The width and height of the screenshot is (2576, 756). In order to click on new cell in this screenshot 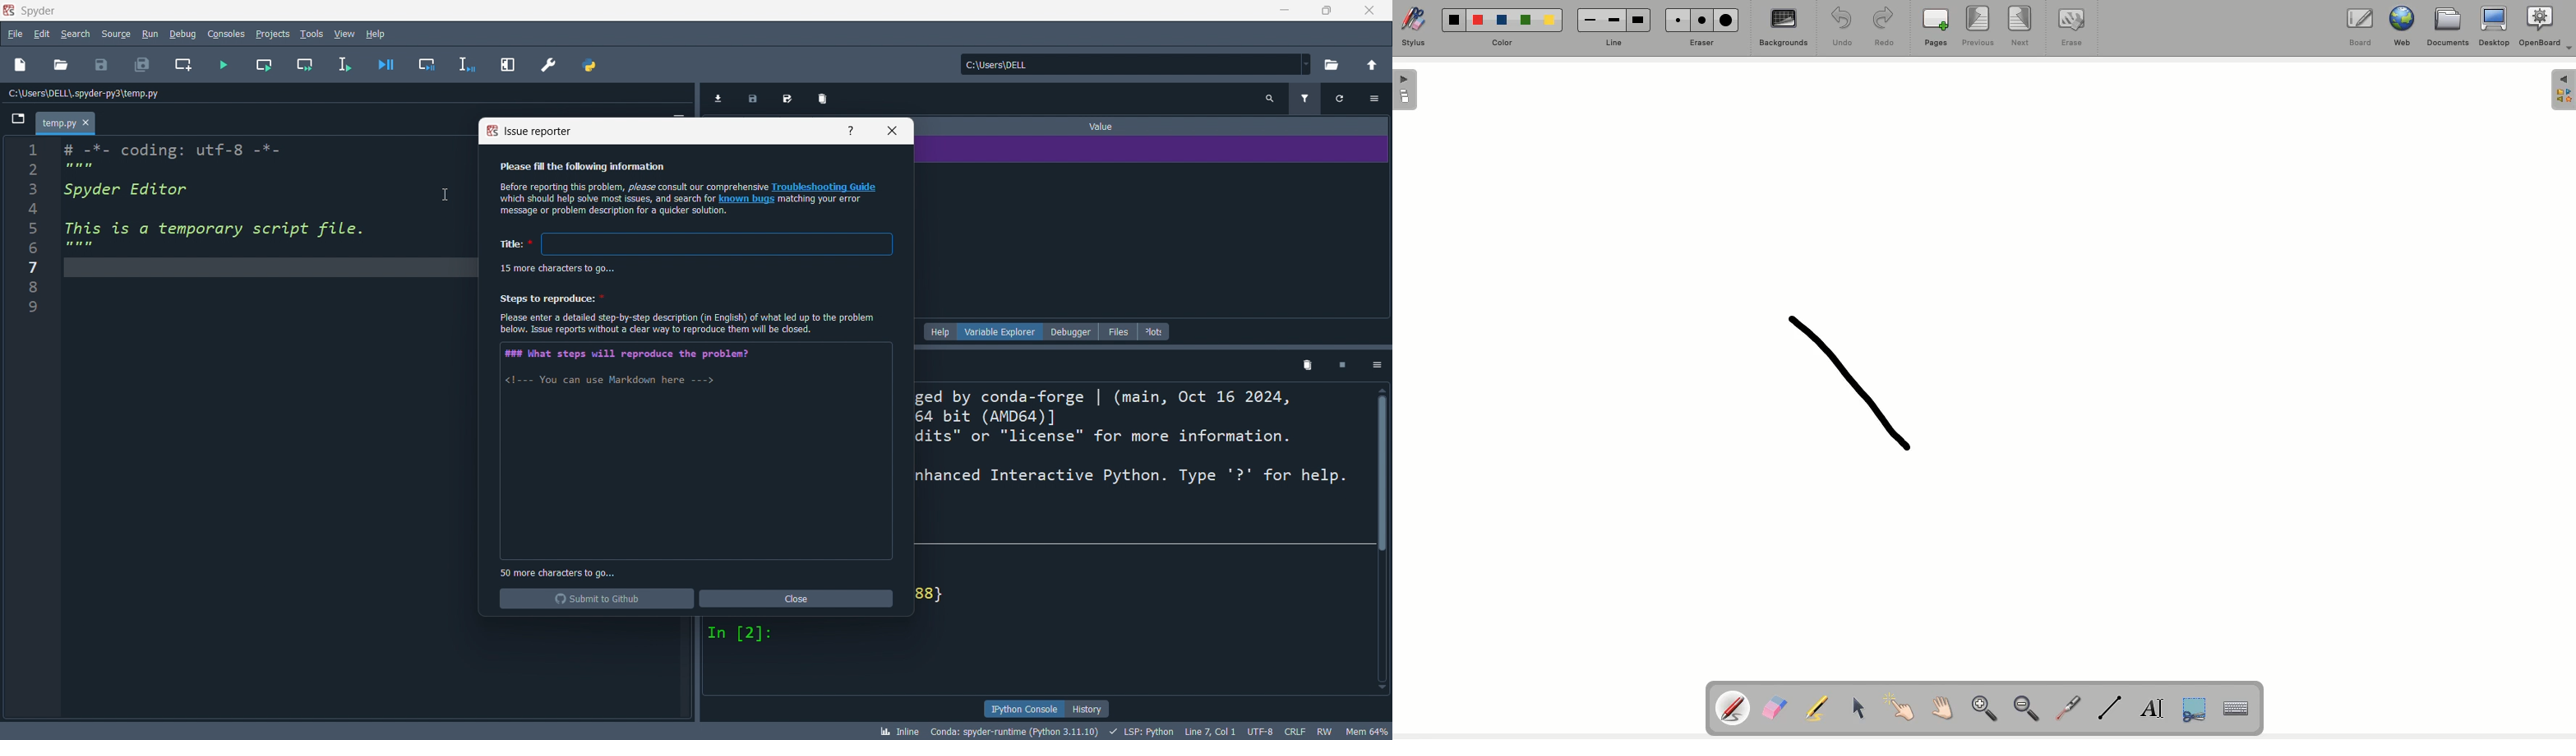, I will do `click(186, 67)`.